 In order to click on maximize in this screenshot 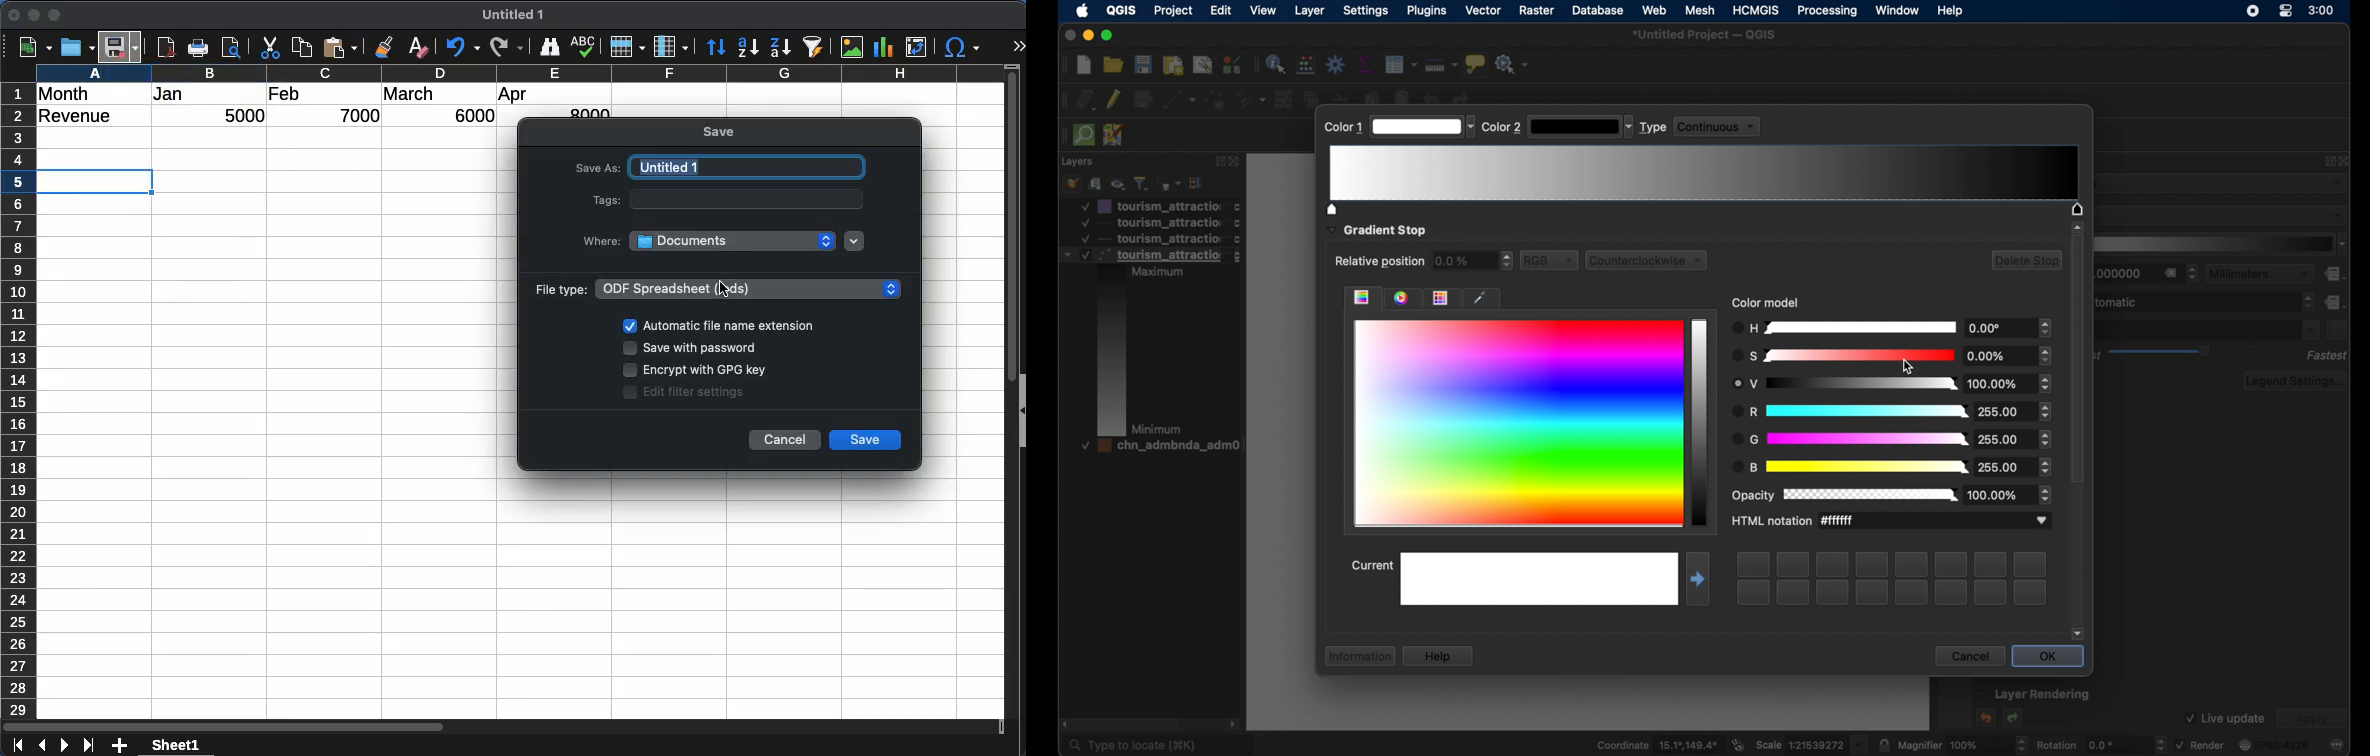, I will do `click(1109, 36)`.